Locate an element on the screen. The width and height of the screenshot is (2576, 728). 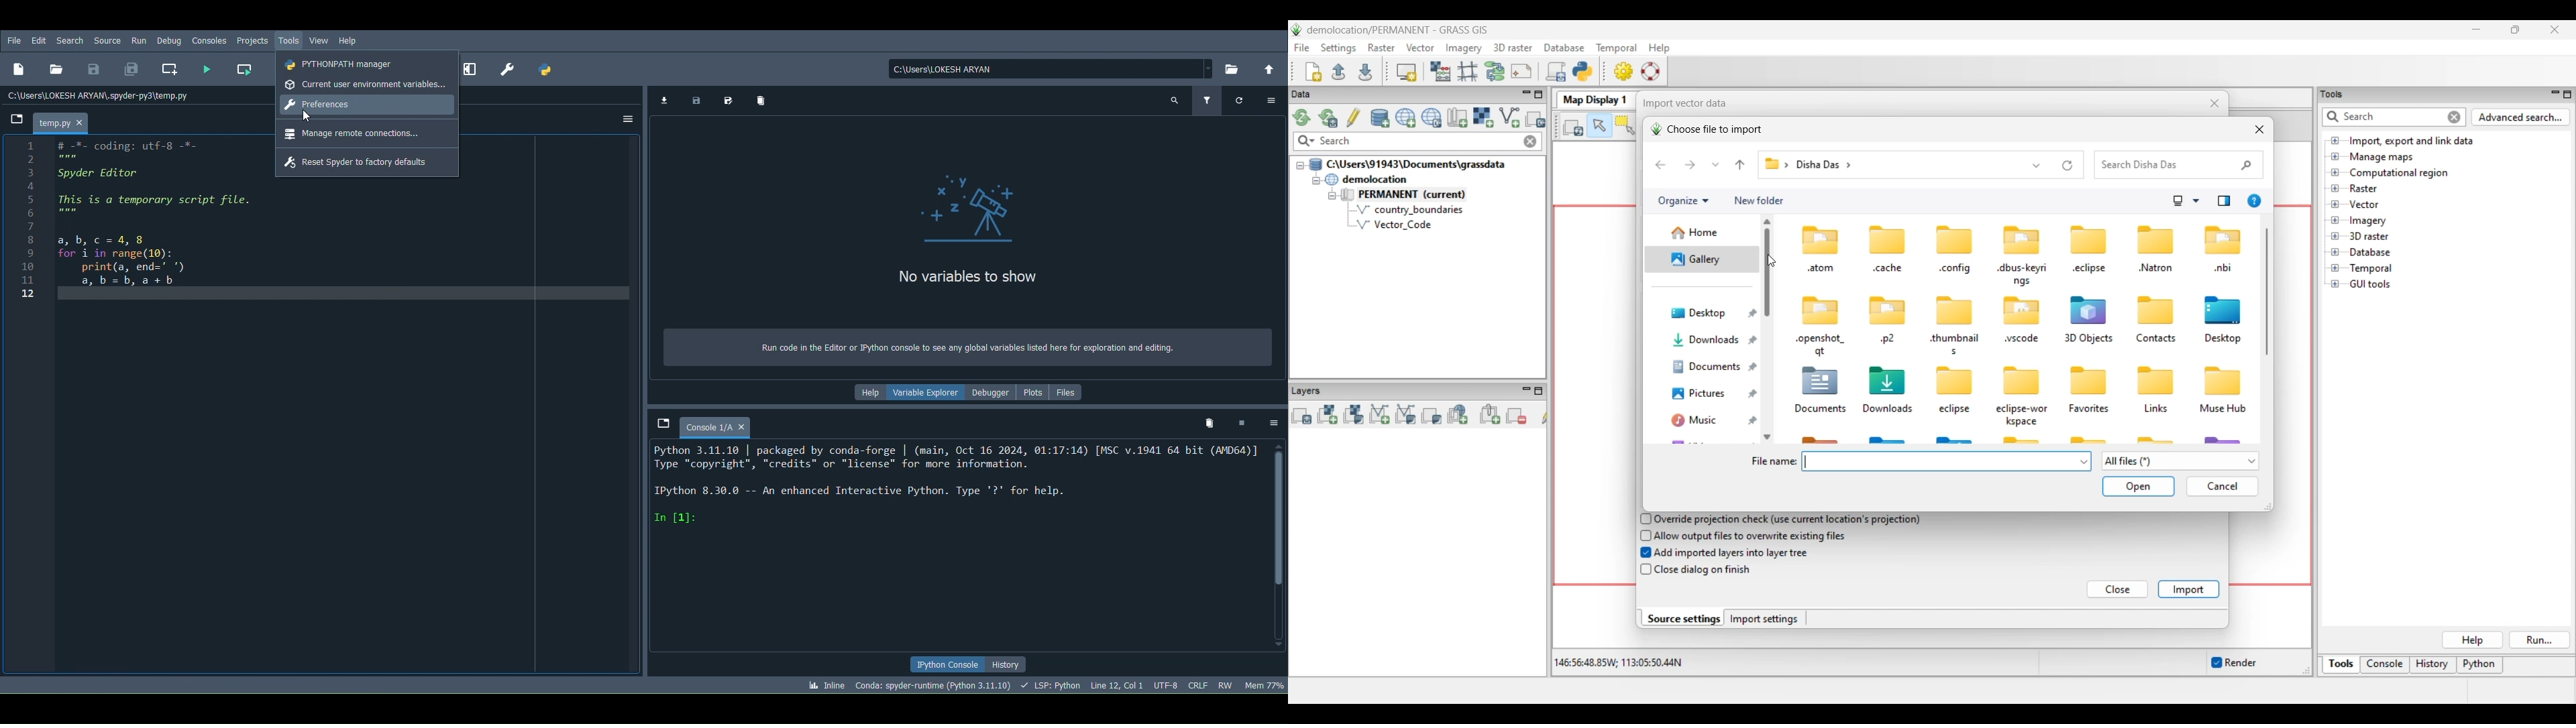
line numbers is located at coordinates (32, 219).